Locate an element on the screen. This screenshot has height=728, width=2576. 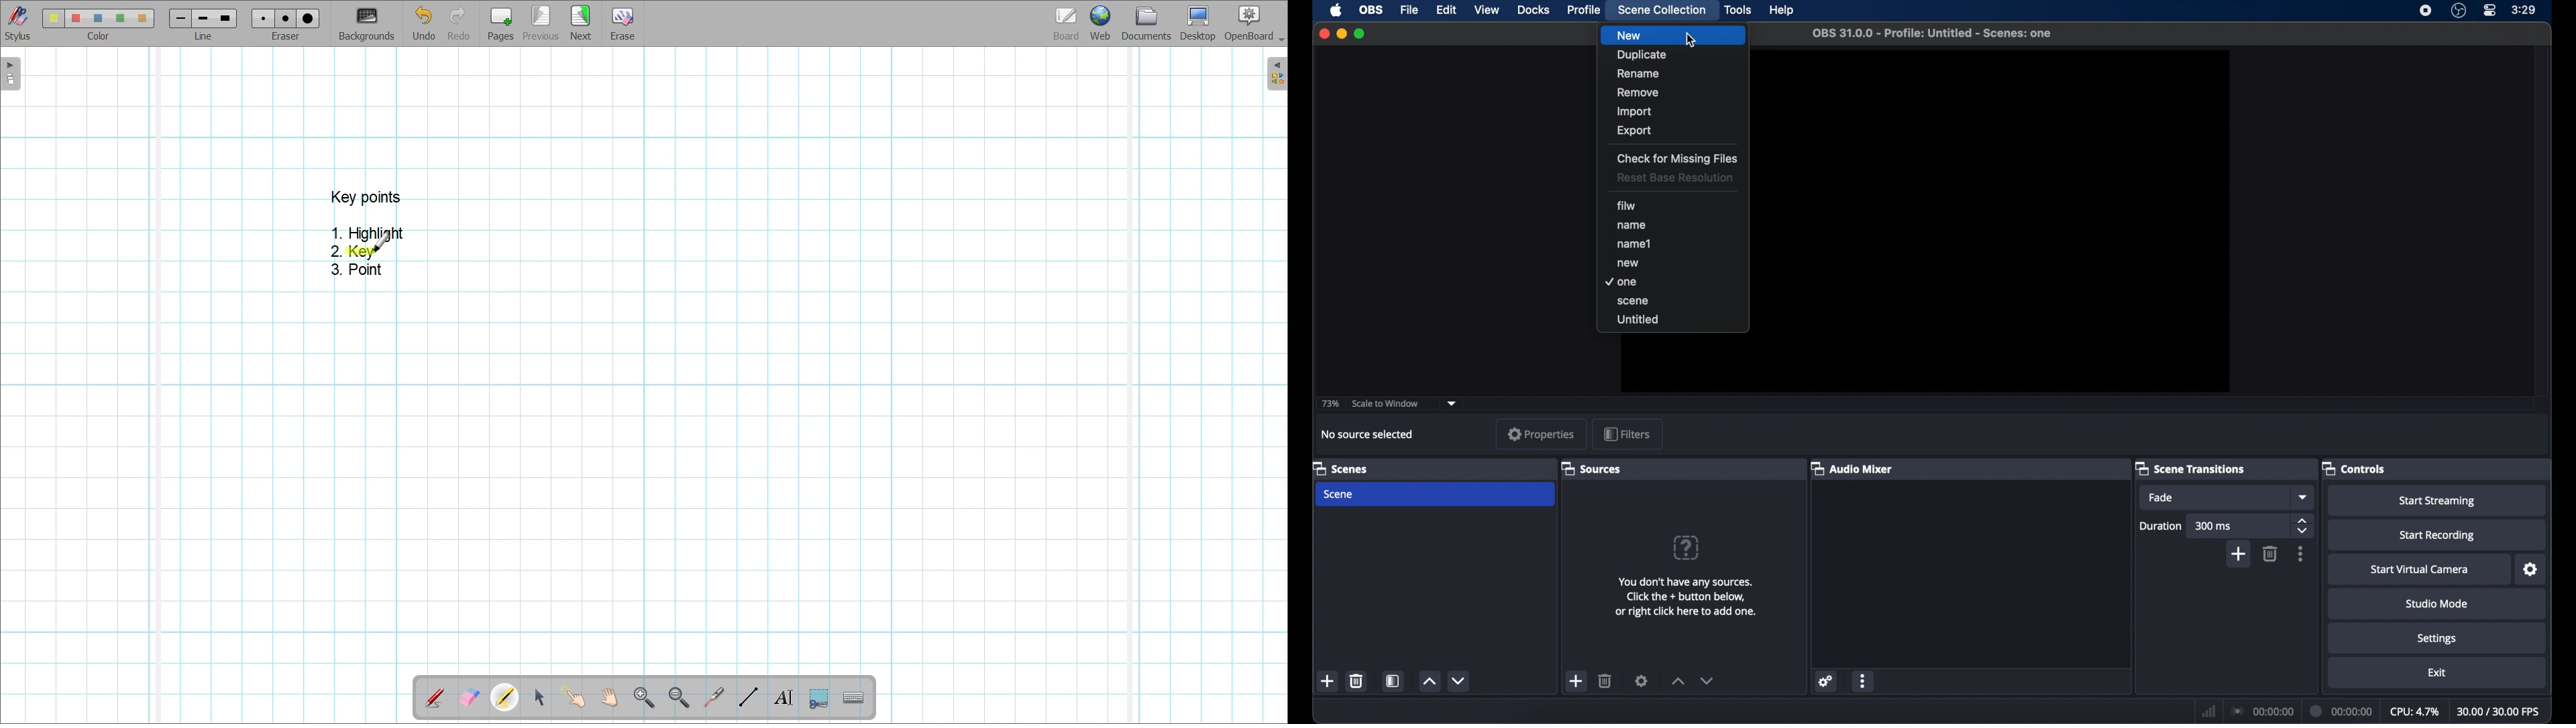
filw is located at coordinates (1633, 207).